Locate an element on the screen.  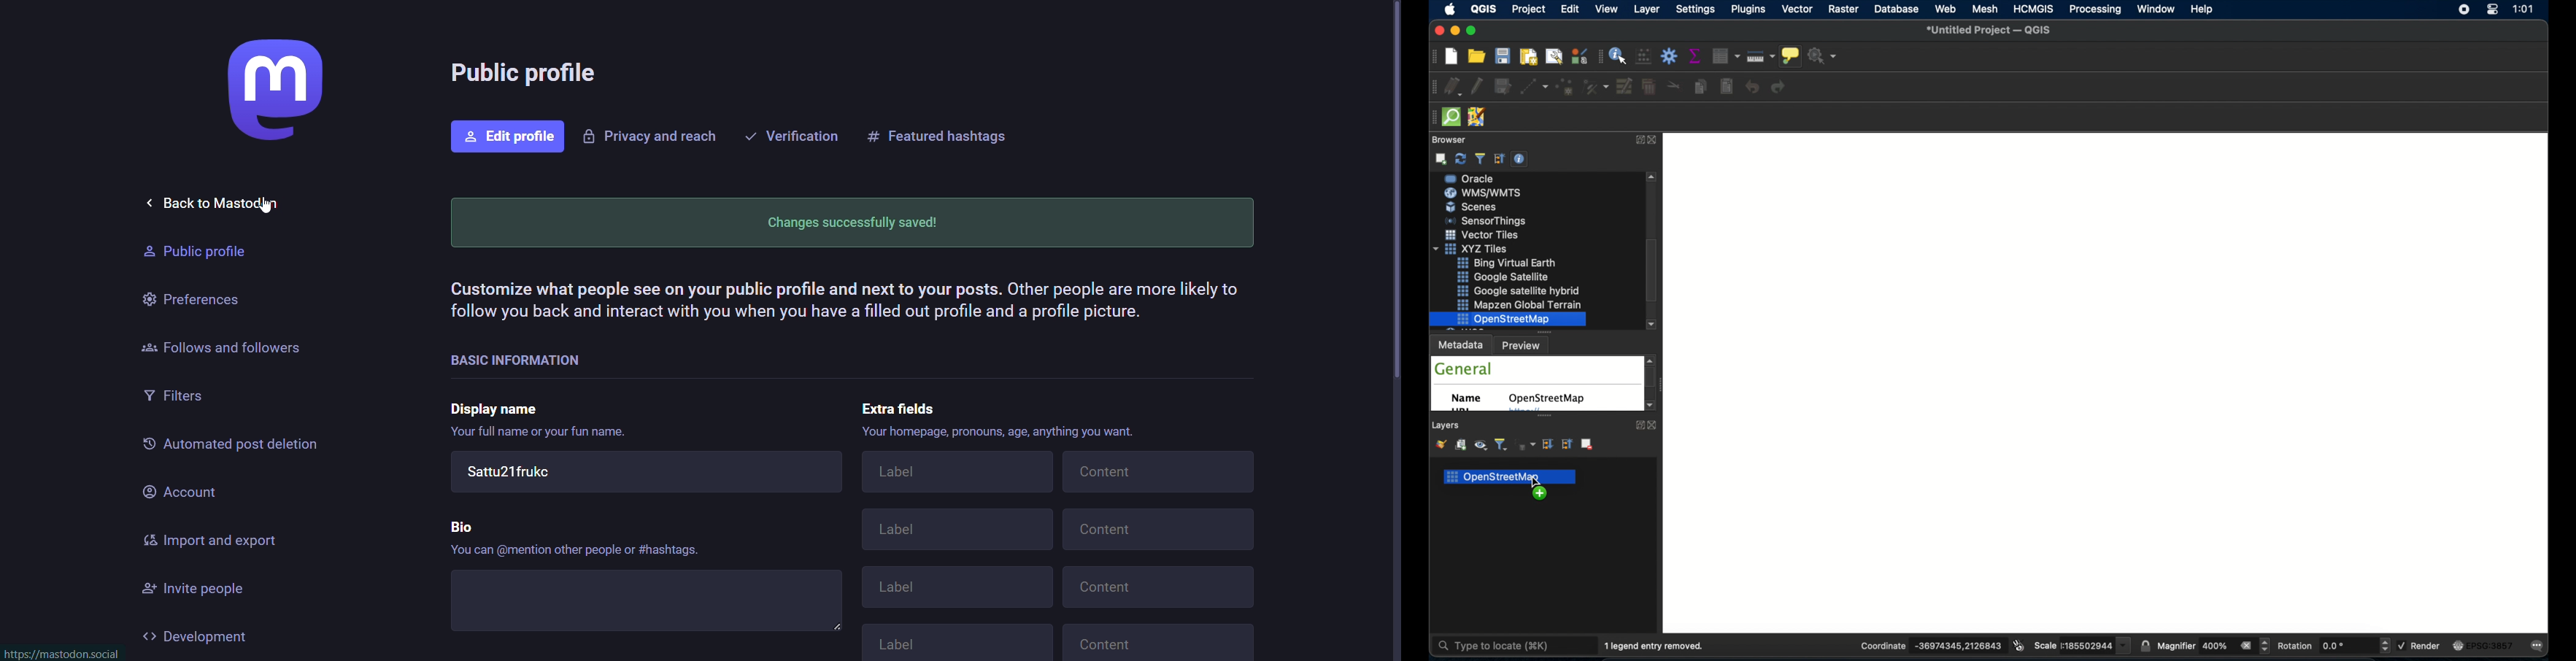
sensor things is located at coordinates (1512, 263).